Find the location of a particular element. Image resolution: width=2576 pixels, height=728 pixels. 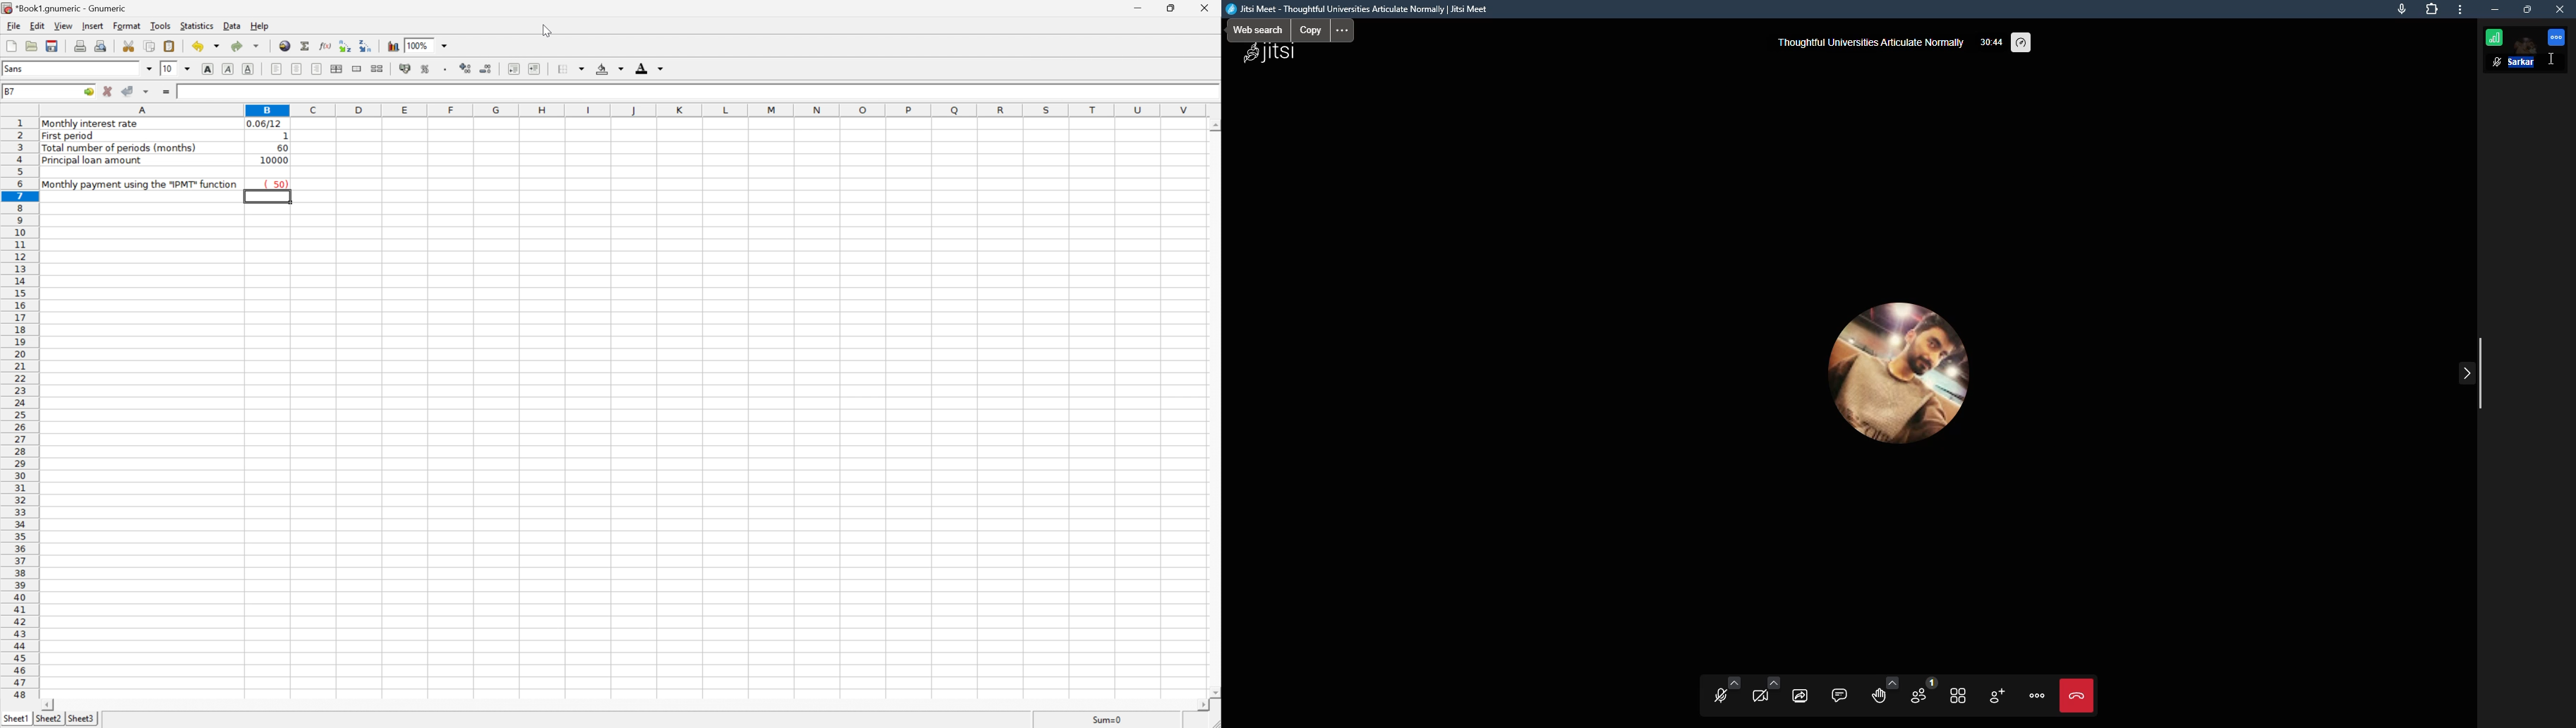

Sheet1 is located at coordinates (16, 718).